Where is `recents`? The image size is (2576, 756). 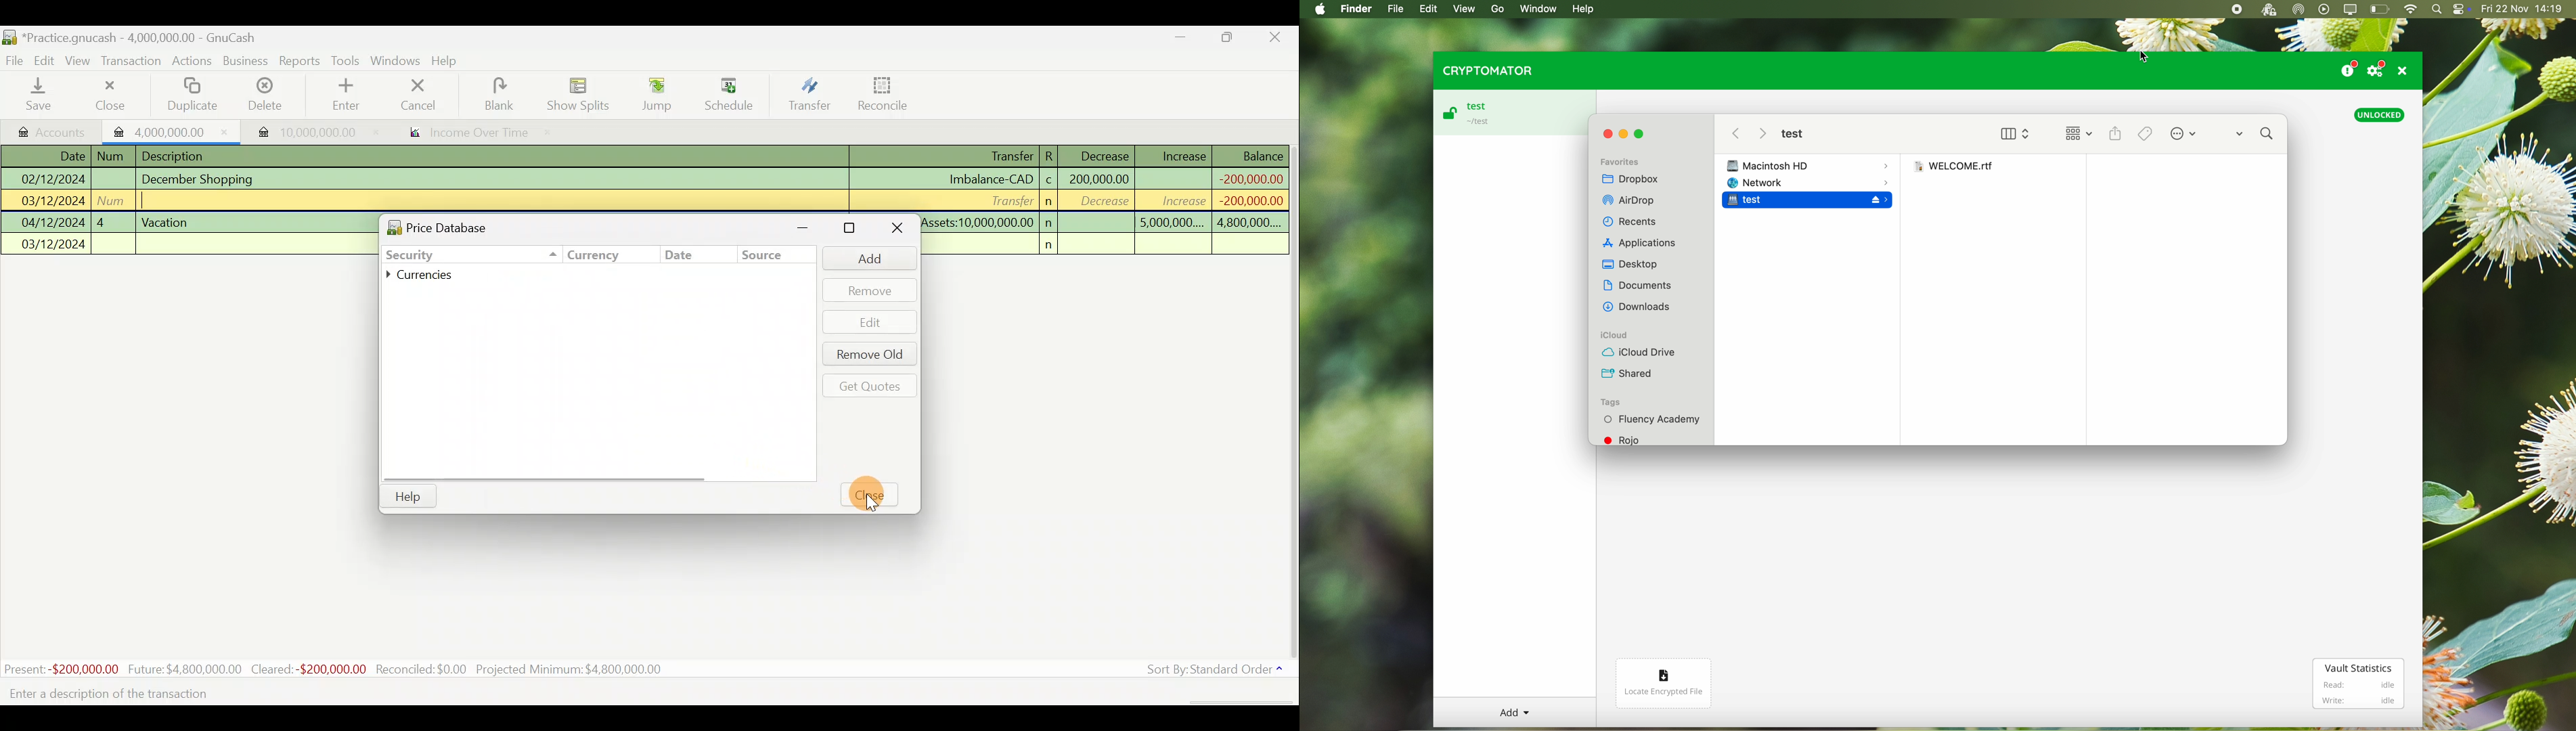 recents is located at coordinates (1631, 223).